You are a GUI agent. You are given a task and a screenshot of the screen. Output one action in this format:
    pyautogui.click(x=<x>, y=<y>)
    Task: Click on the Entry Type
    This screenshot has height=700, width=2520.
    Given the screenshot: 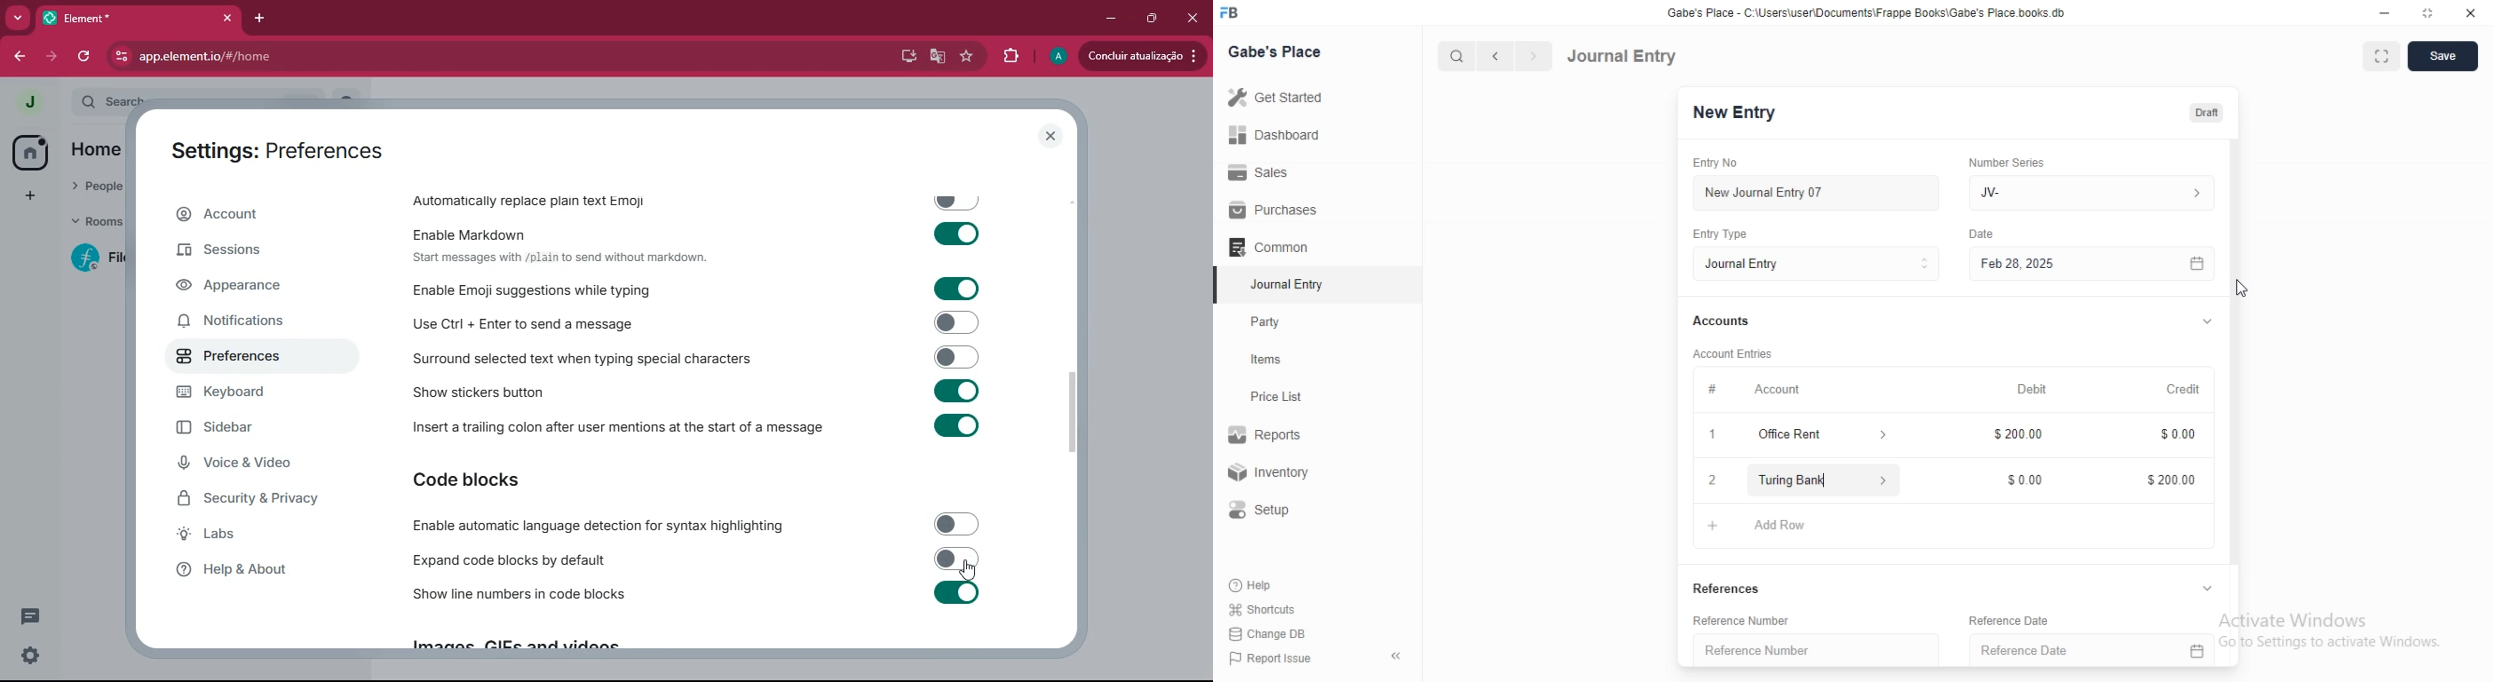 What is the action you would take?
    pyautogui.click(x=1815, y=264)
    